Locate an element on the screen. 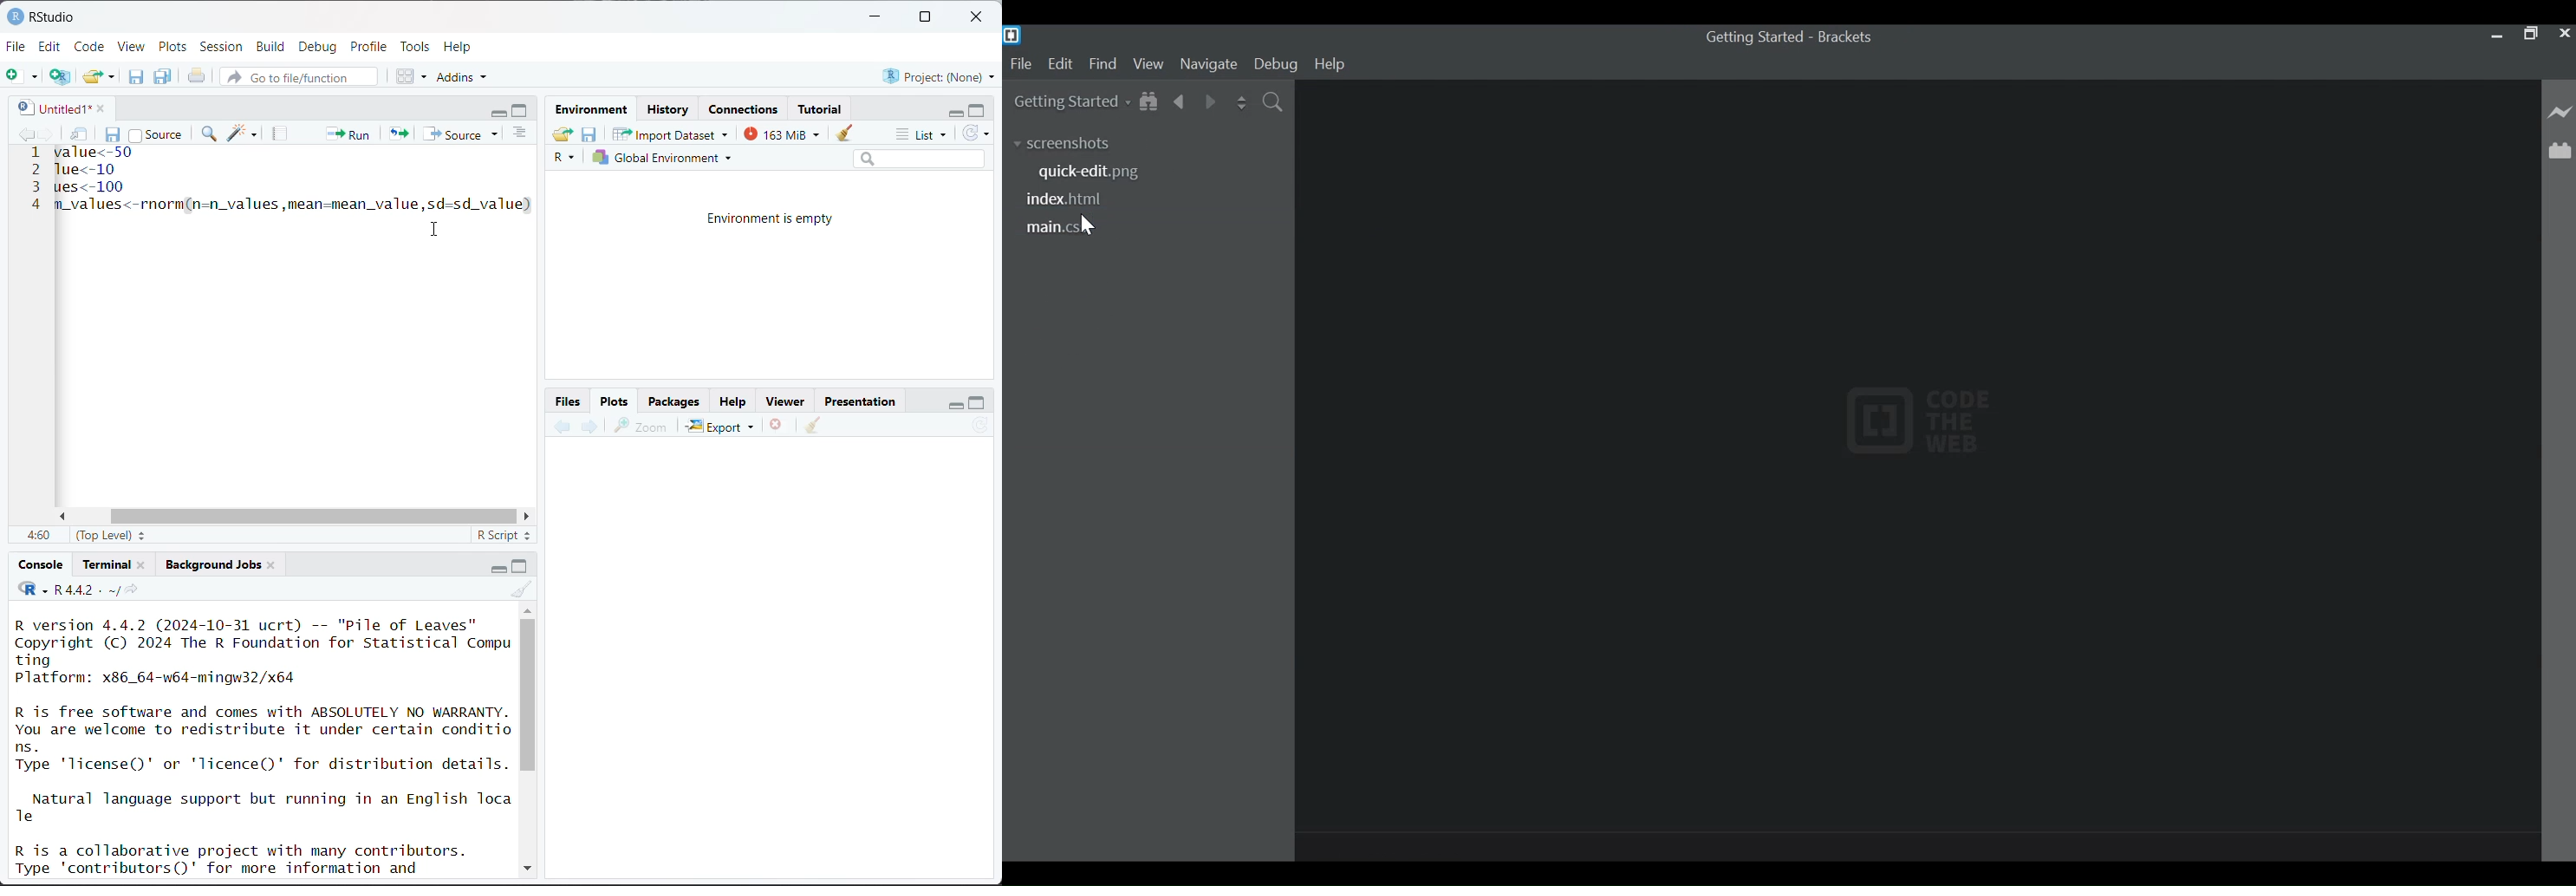 This screenshot has width=2576, height=896. clear all plots is located at coordinates (813, 426).